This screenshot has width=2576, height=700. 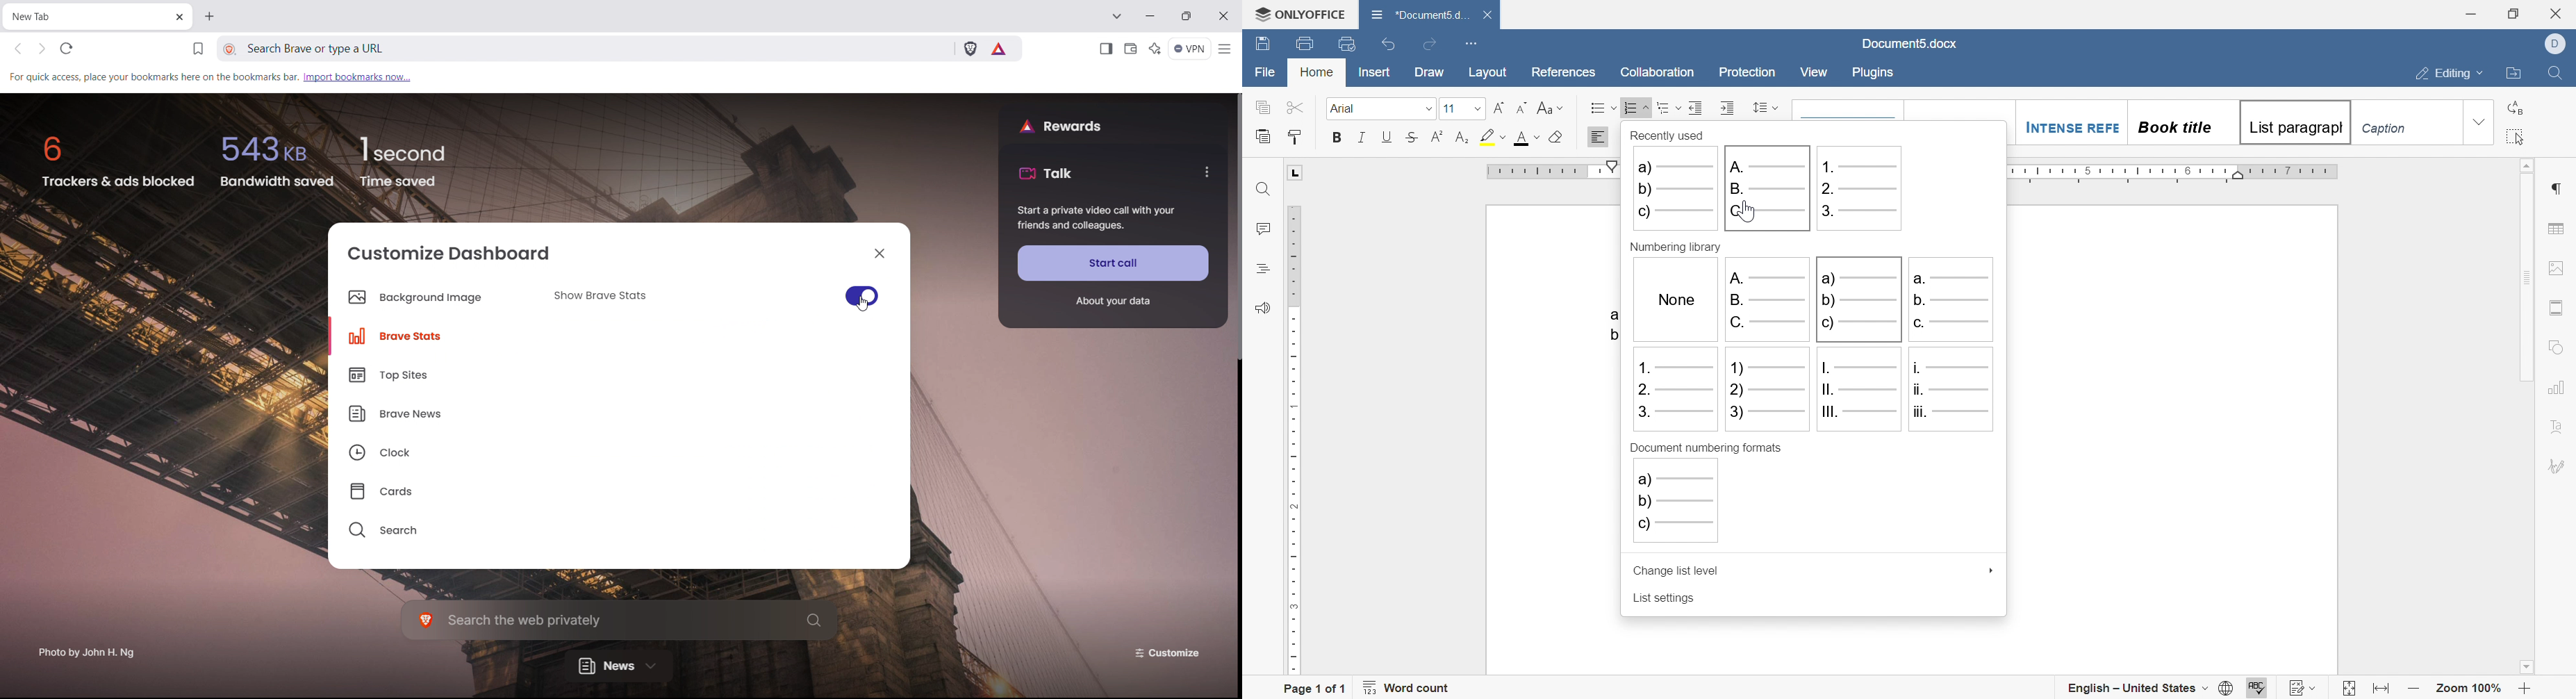 What do you see at coordinates (1494, 136) in the screenshot?
I see `highlight color` at bounding box center [1494, 136].